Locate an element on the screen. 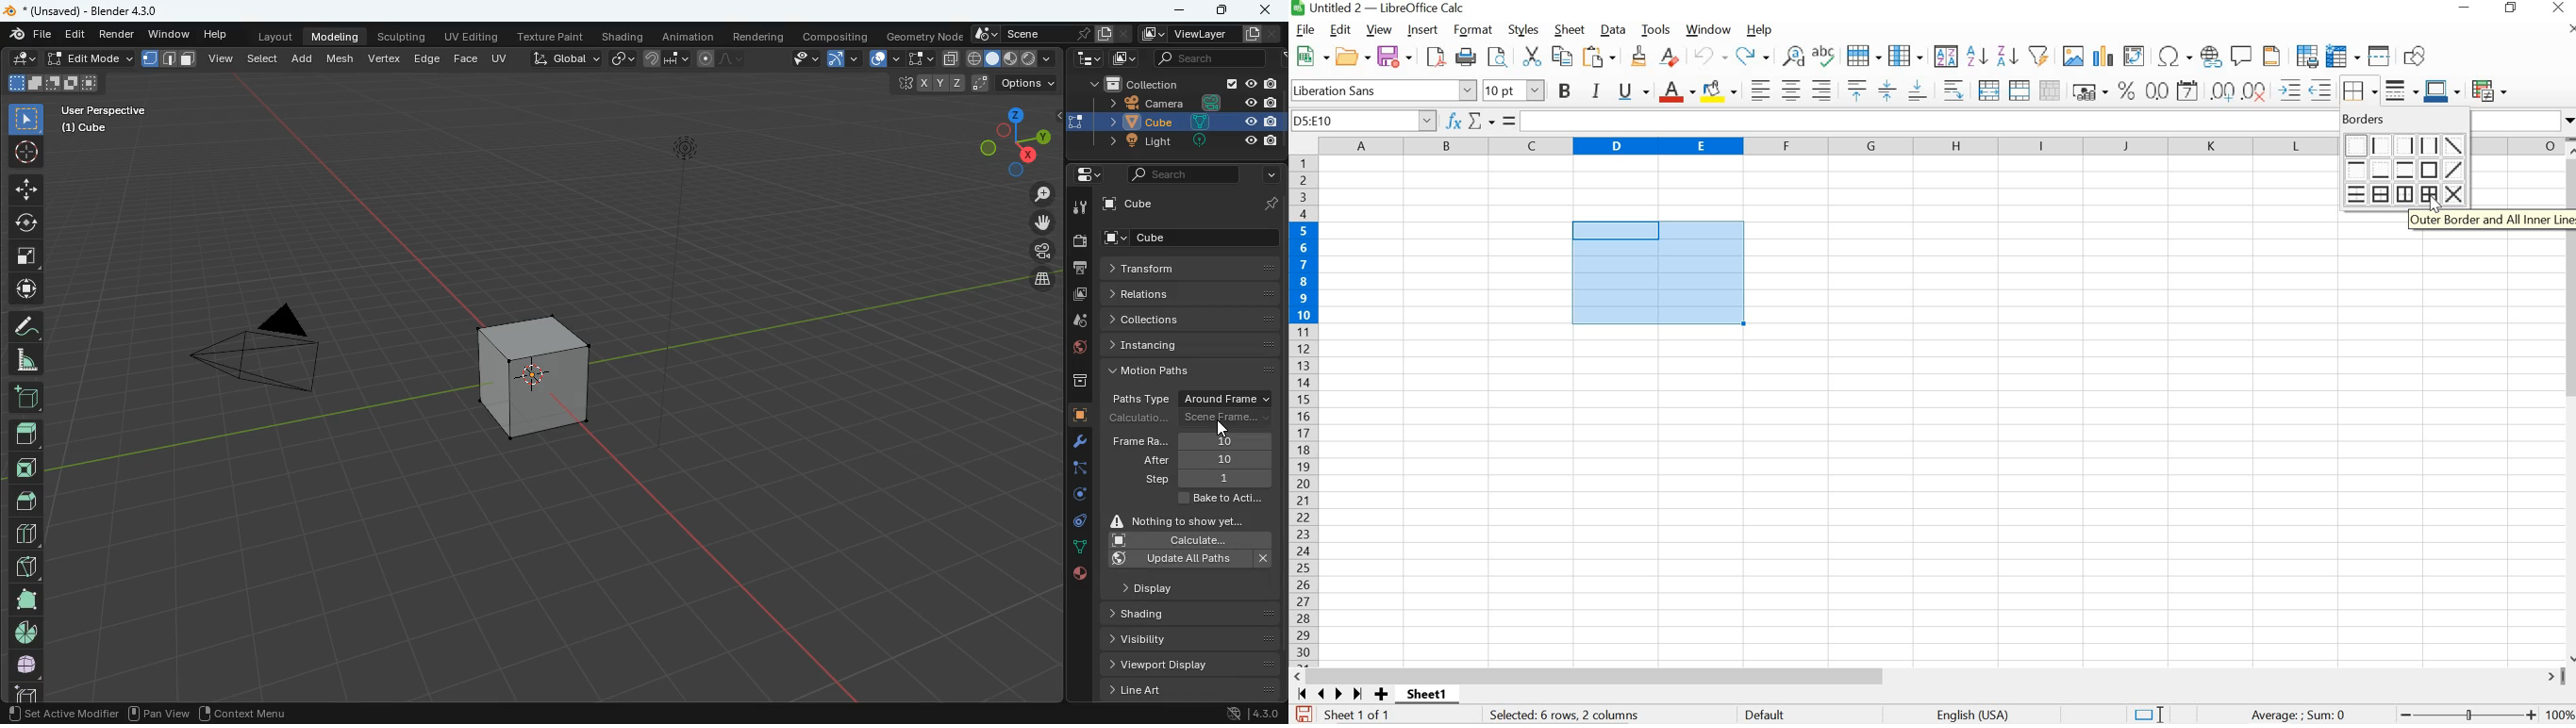 This screenshot has width=2576, height=728. SPELLING is located at coordinates (1826, 55).